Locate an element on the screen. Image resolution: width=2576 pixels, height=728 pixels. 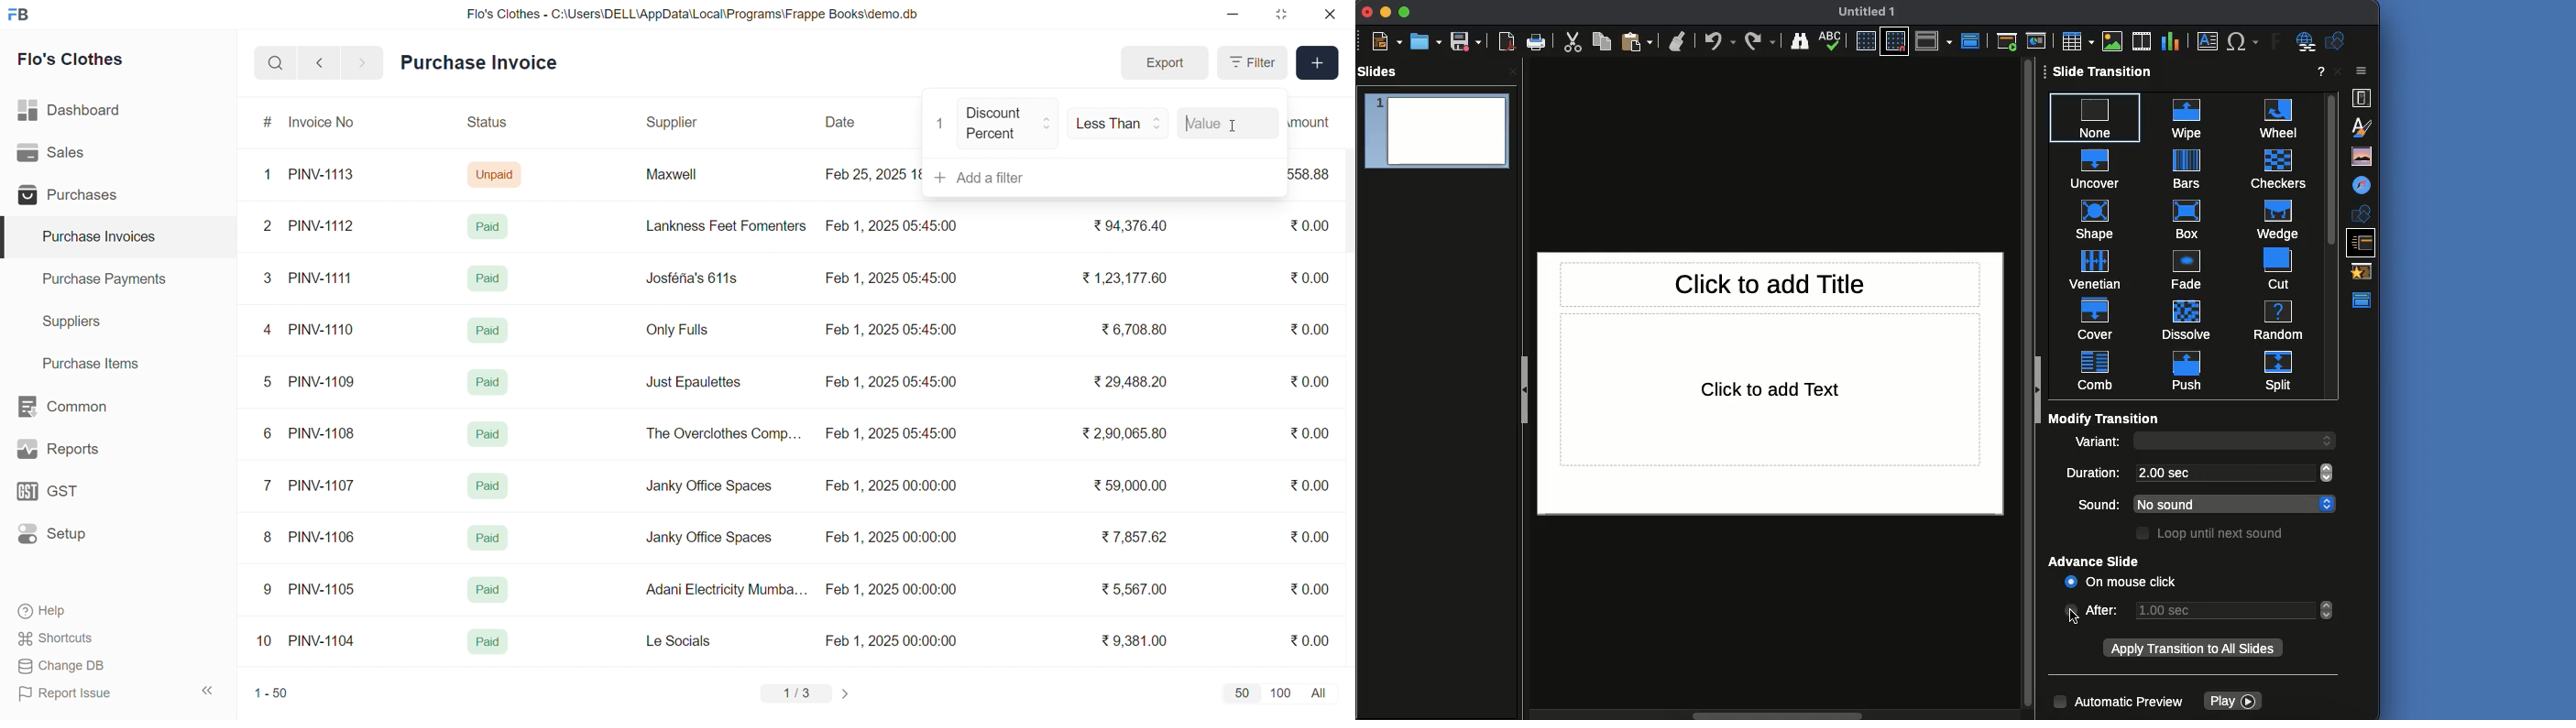
Slide transition is located at coordinates (2104, 71).